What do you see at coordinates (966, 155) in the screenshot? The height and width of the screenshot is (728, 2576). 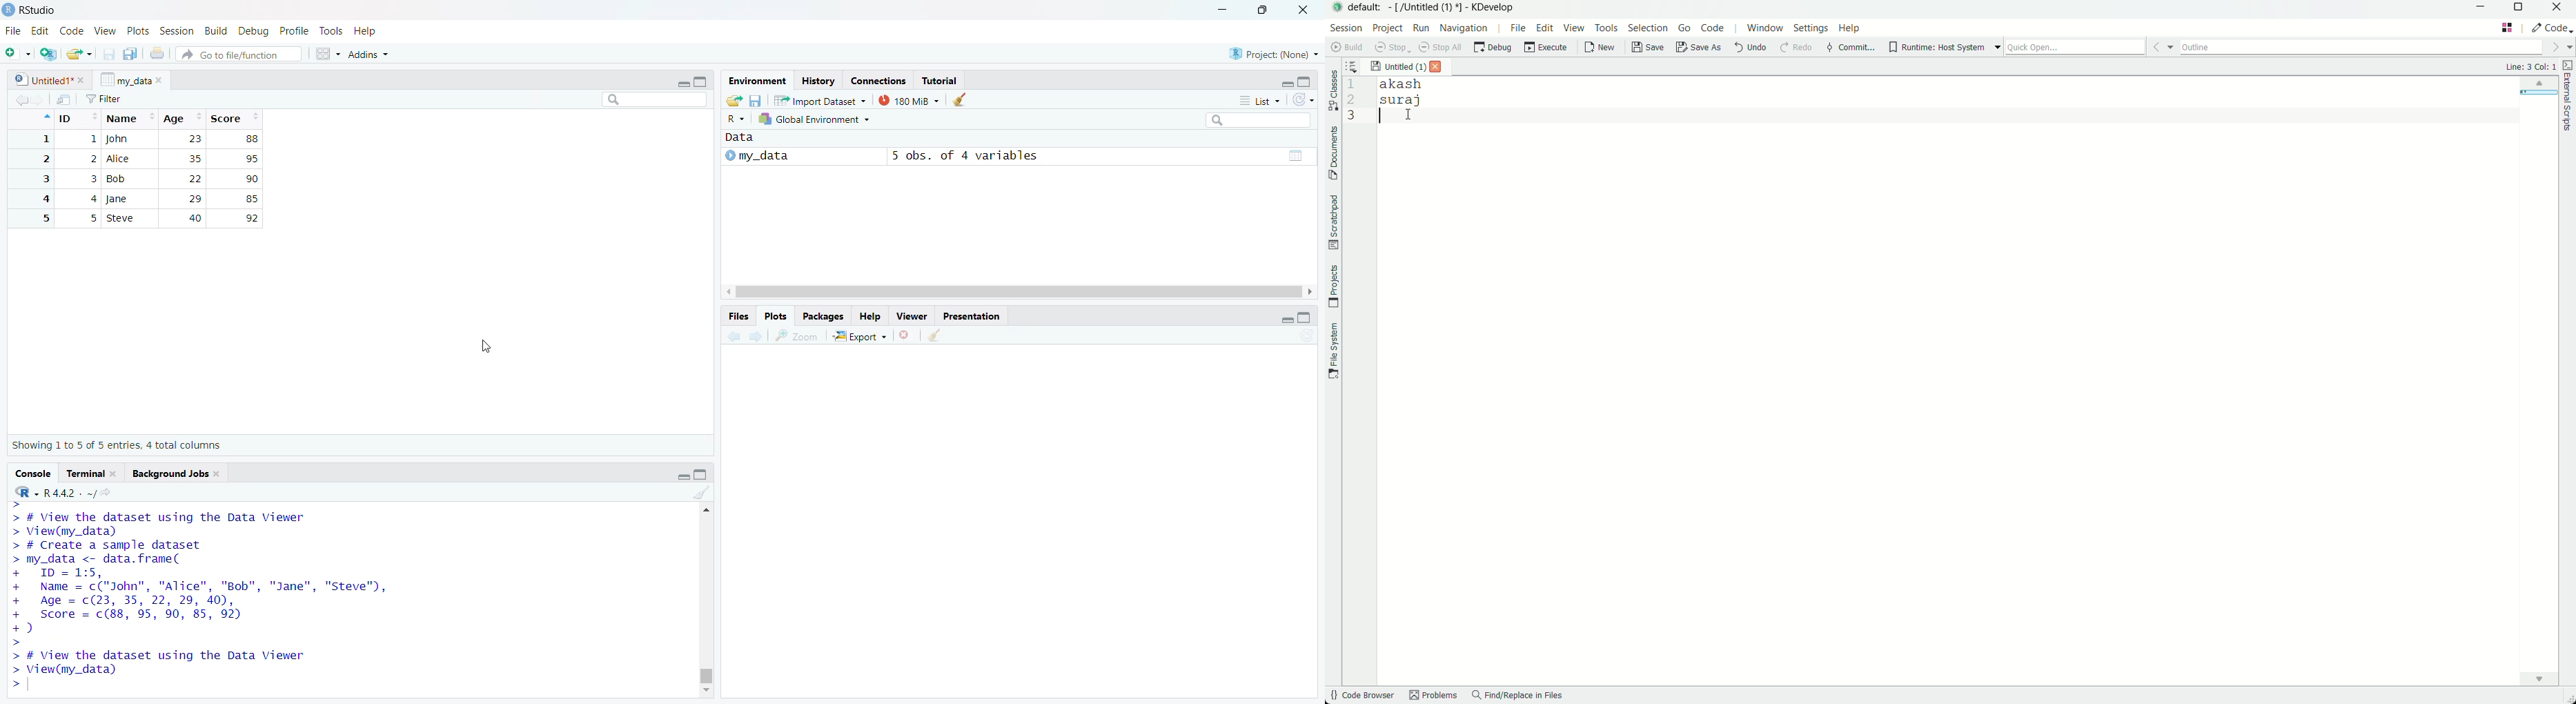 I see `5 obs, of 4 variables` at bounding box center [966, 155].